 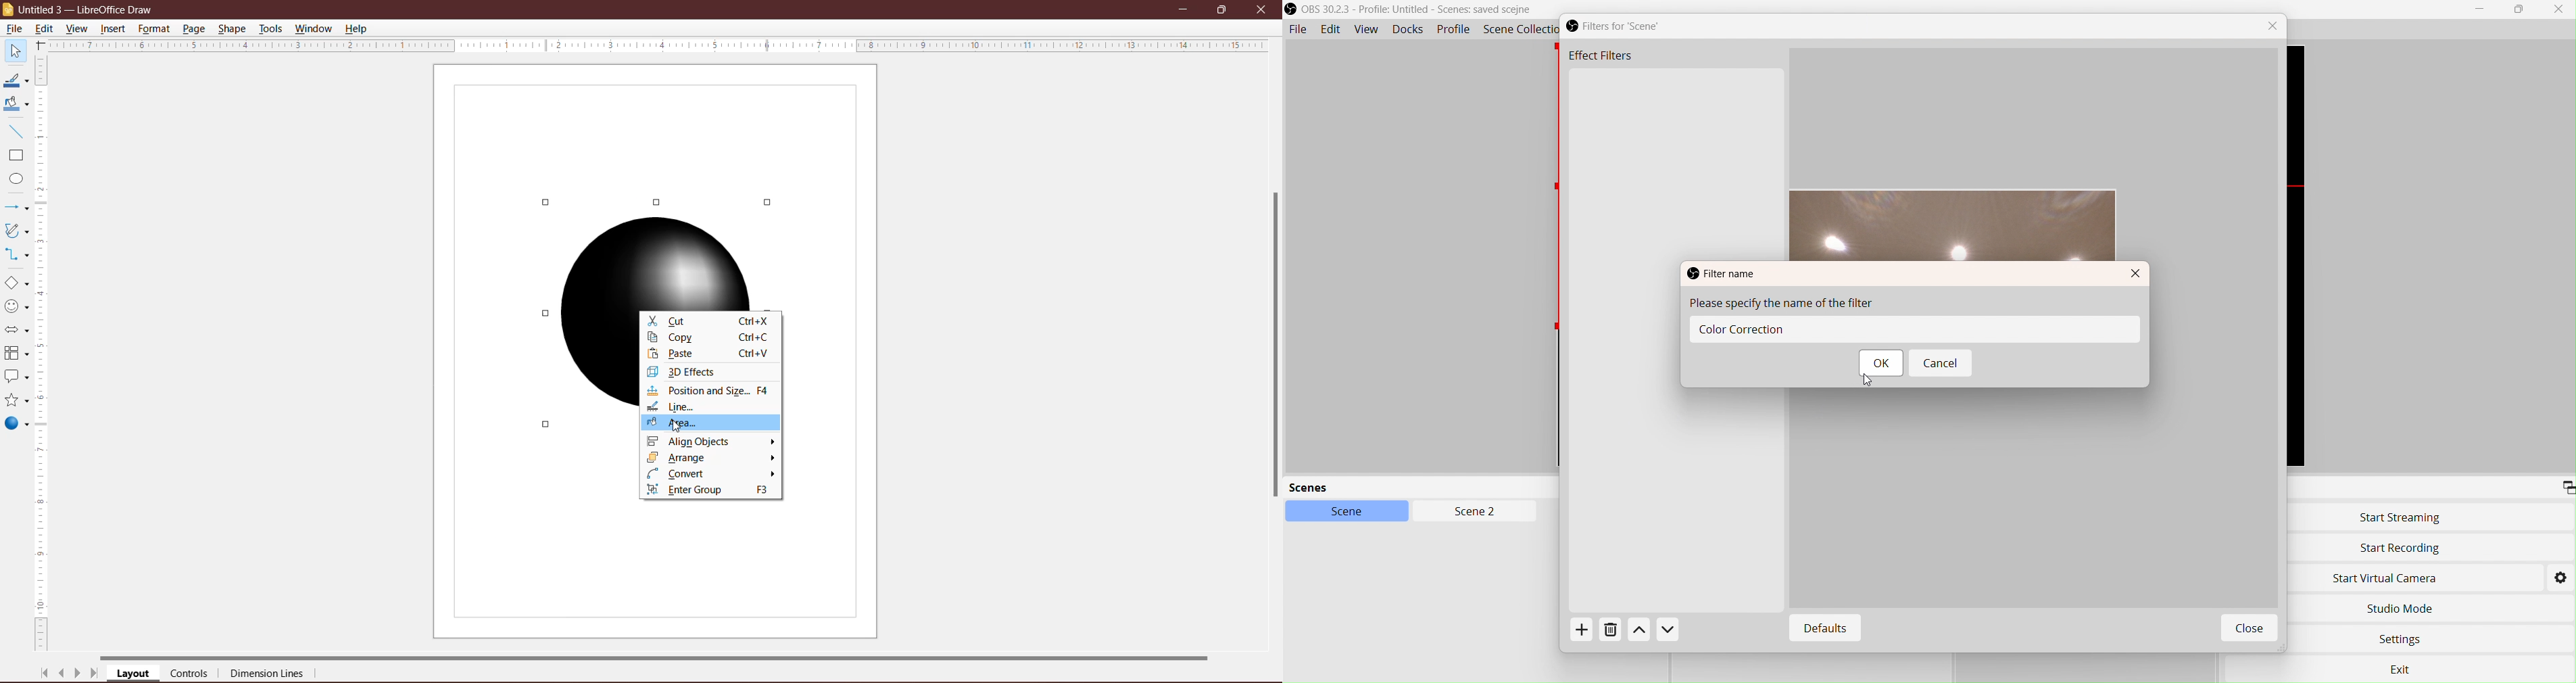 I want to click on Line, so click(x=686, y=408).